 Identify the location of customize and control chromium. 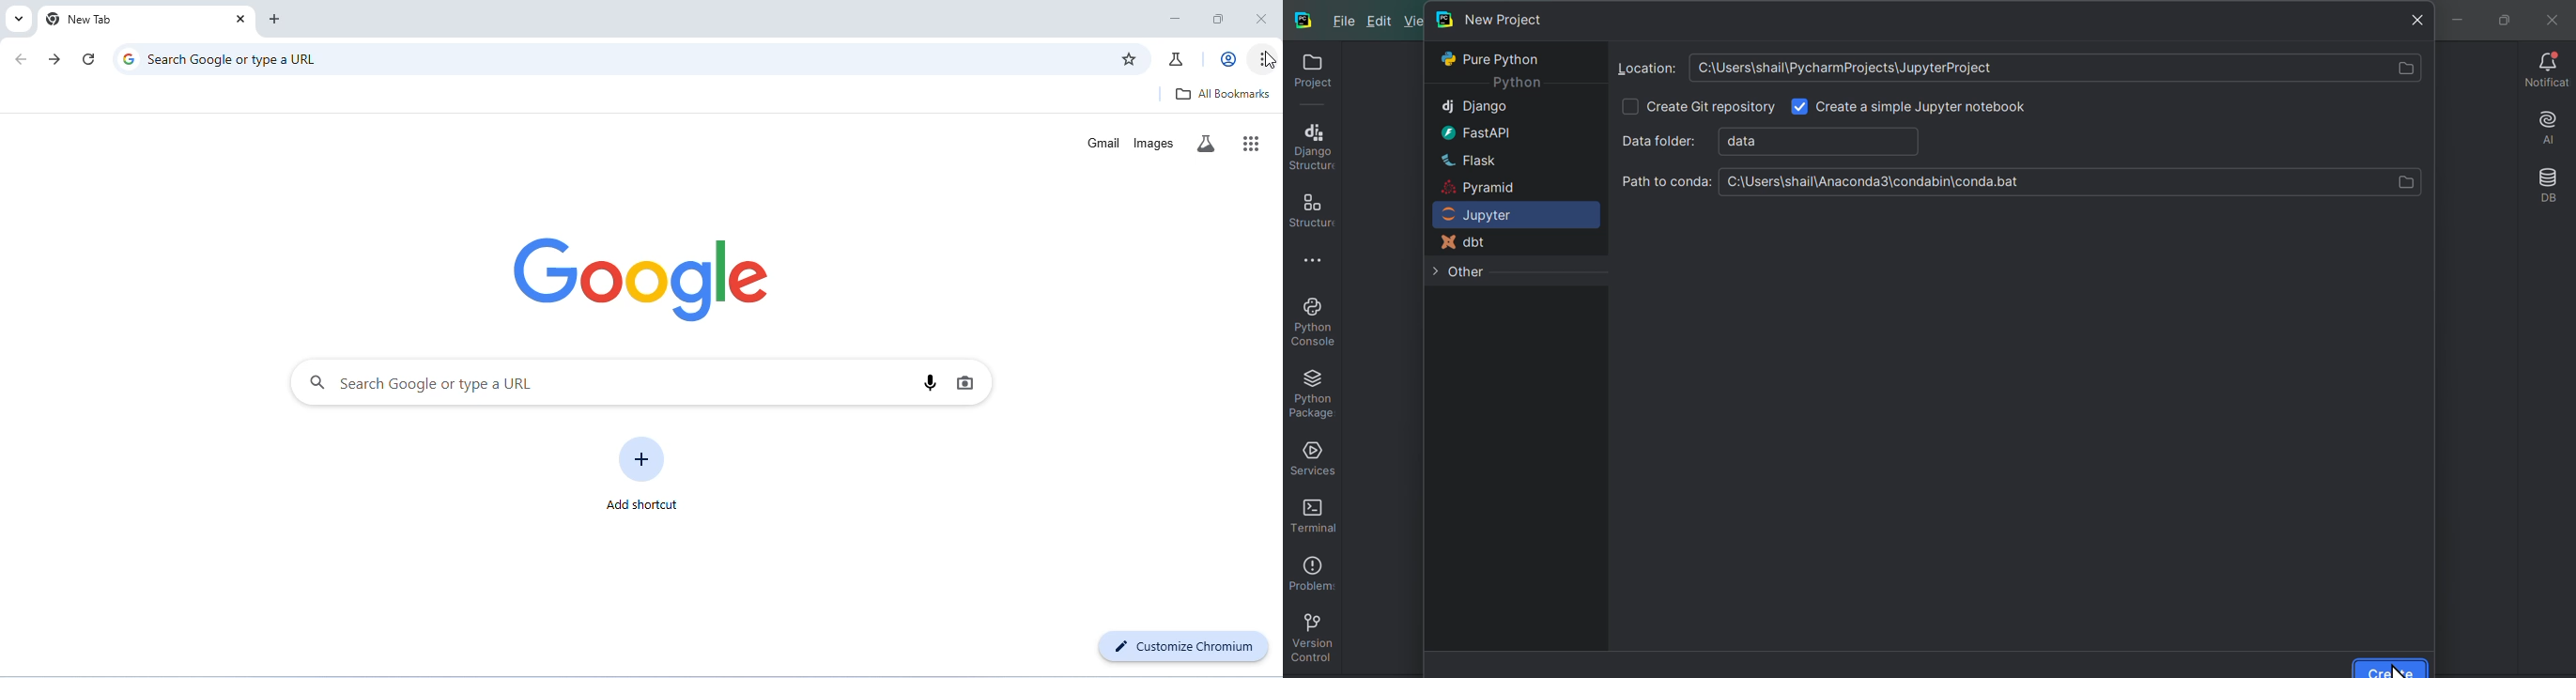
(1258, 60).